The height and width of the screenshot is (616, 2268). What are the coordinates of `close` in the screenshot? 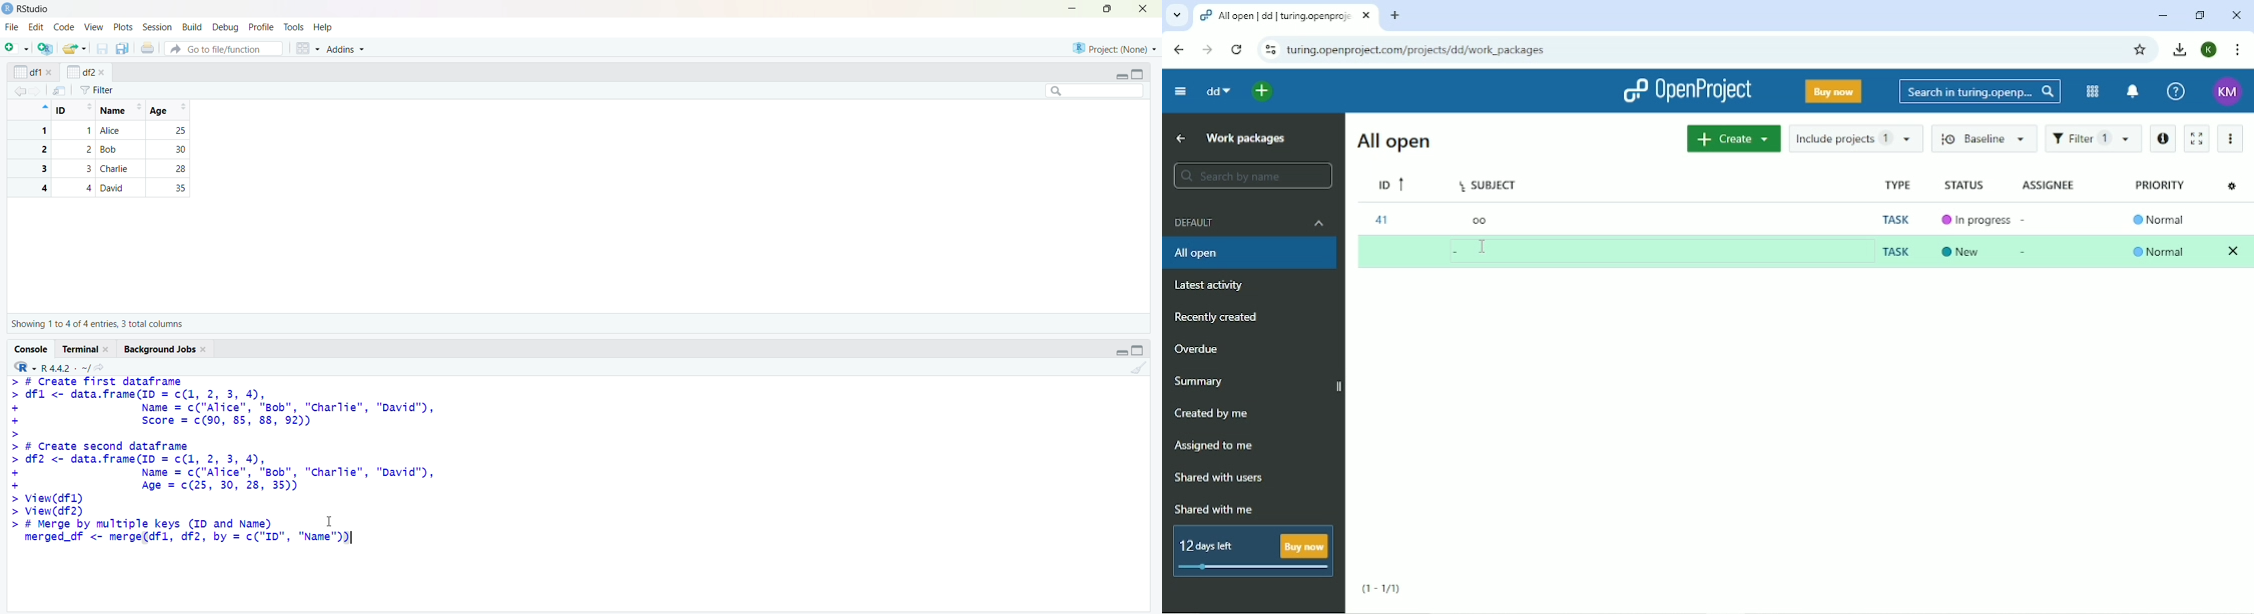 It's located at (108, 349).